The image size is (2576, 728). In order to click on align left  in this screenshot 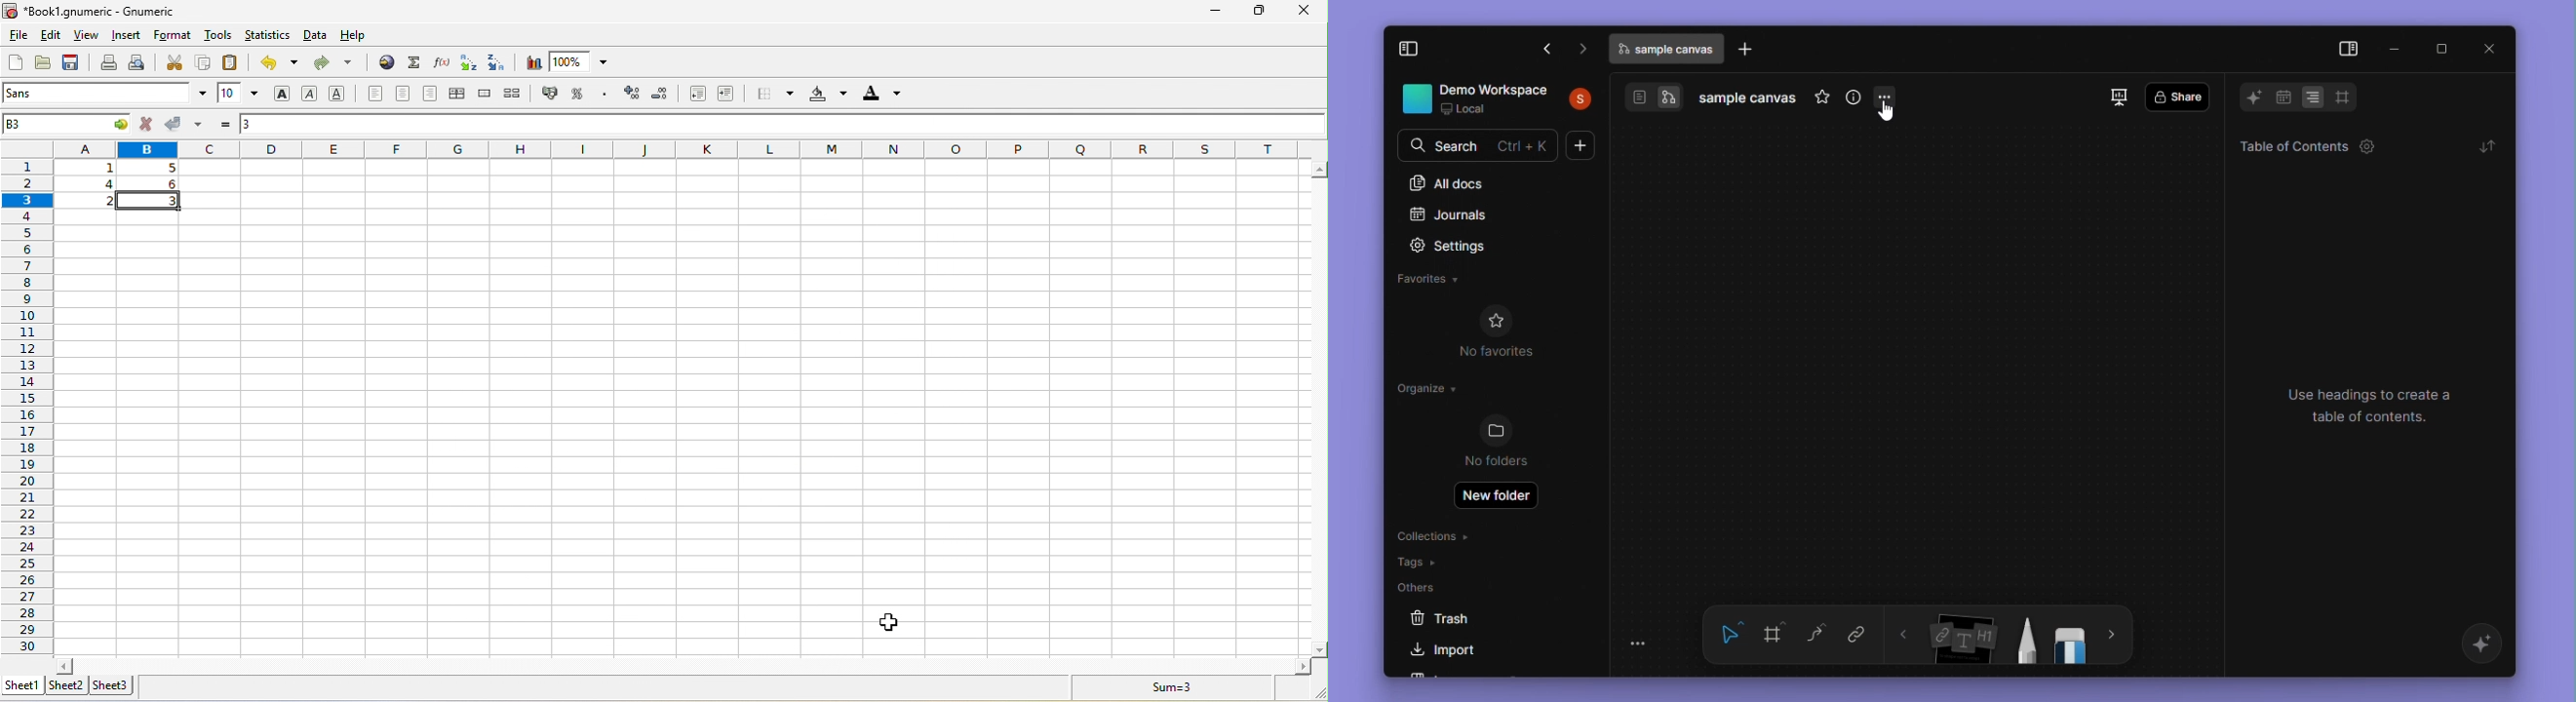, I will do `click(373, 94)`.